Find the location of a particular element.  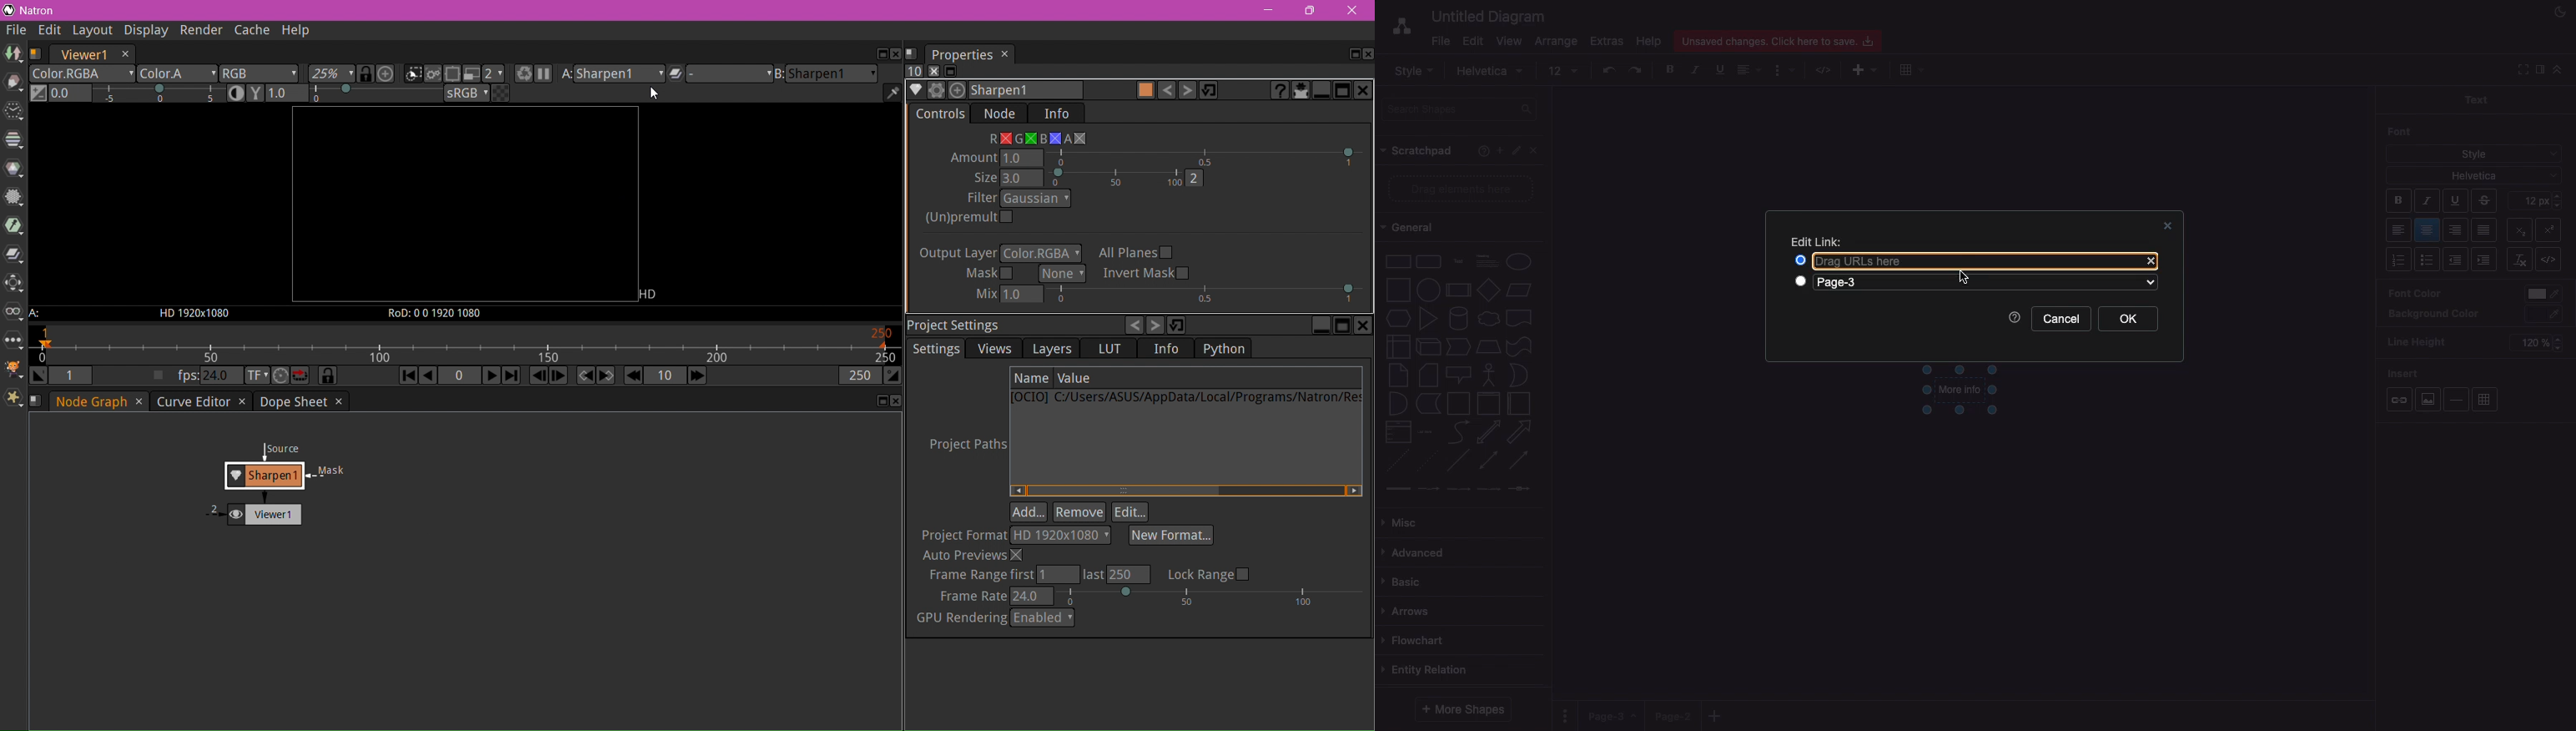

Embed is located at coordinates (2553, 260).